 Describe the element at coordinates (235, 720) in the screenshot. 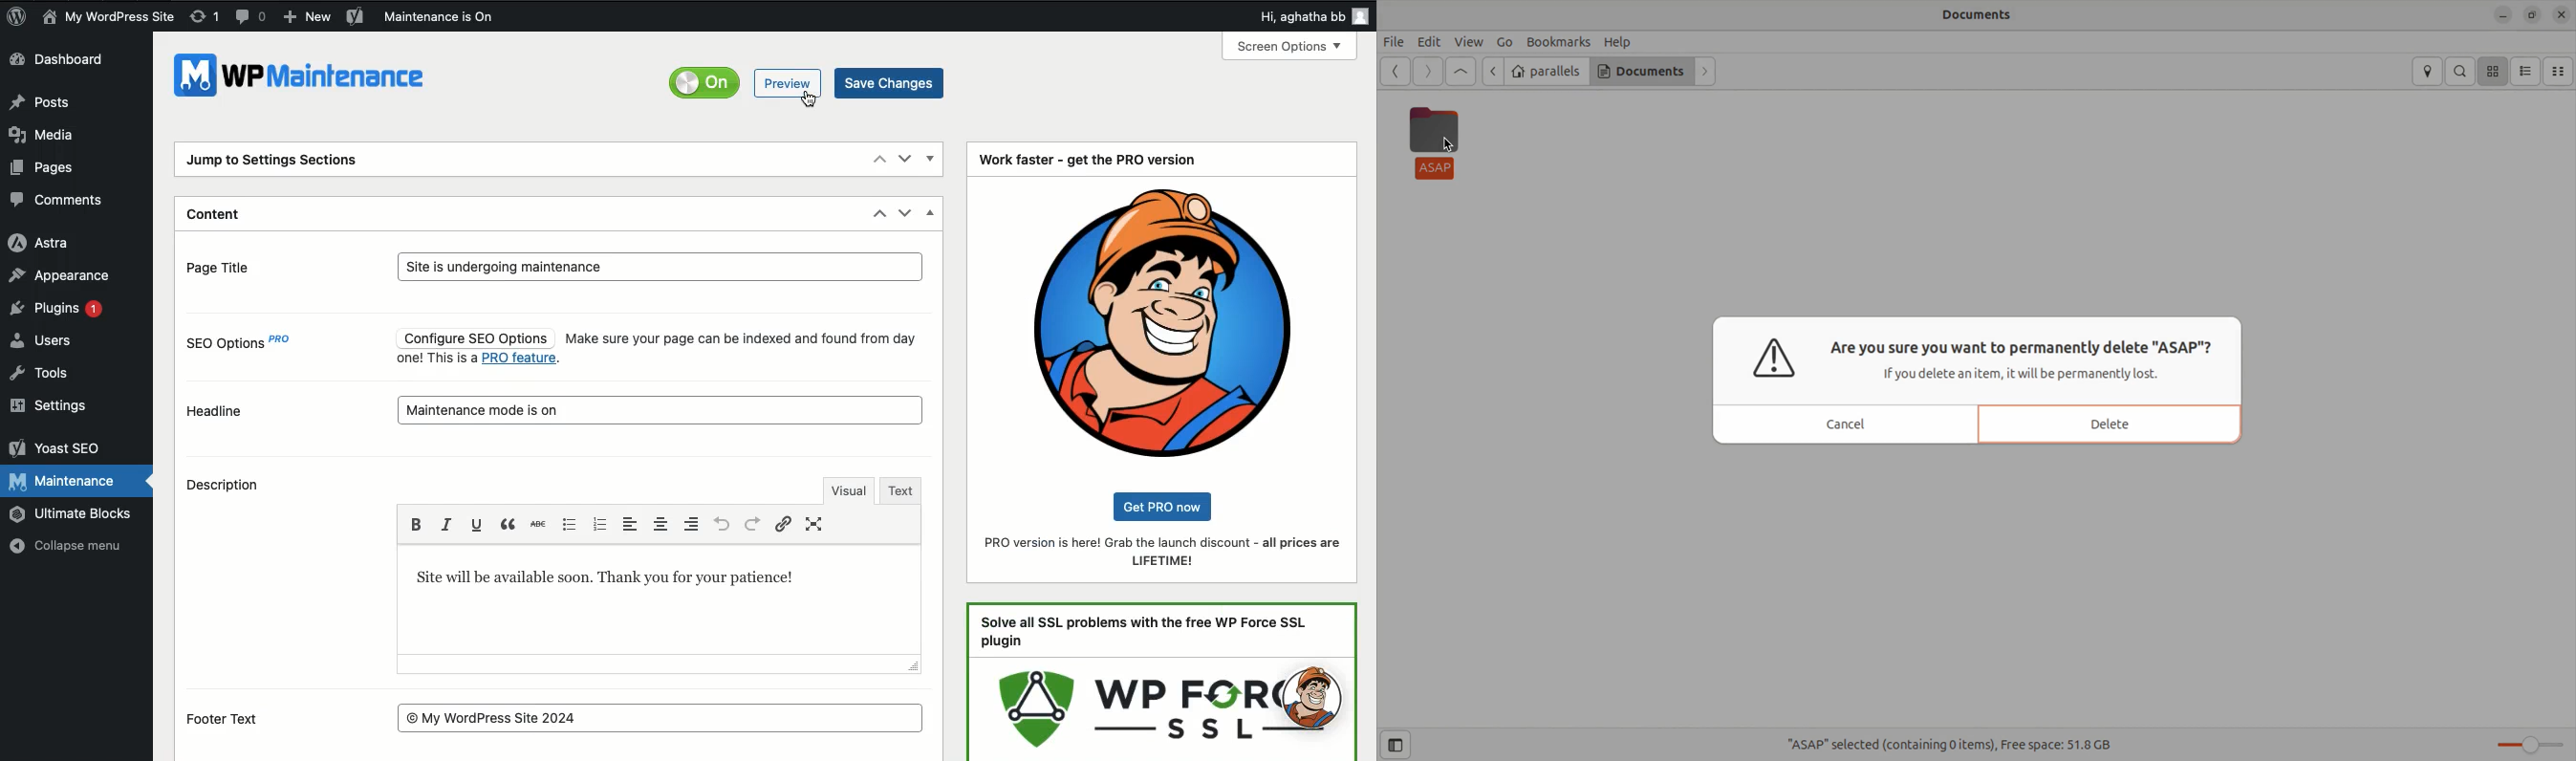

I see `Footer text` at that location.